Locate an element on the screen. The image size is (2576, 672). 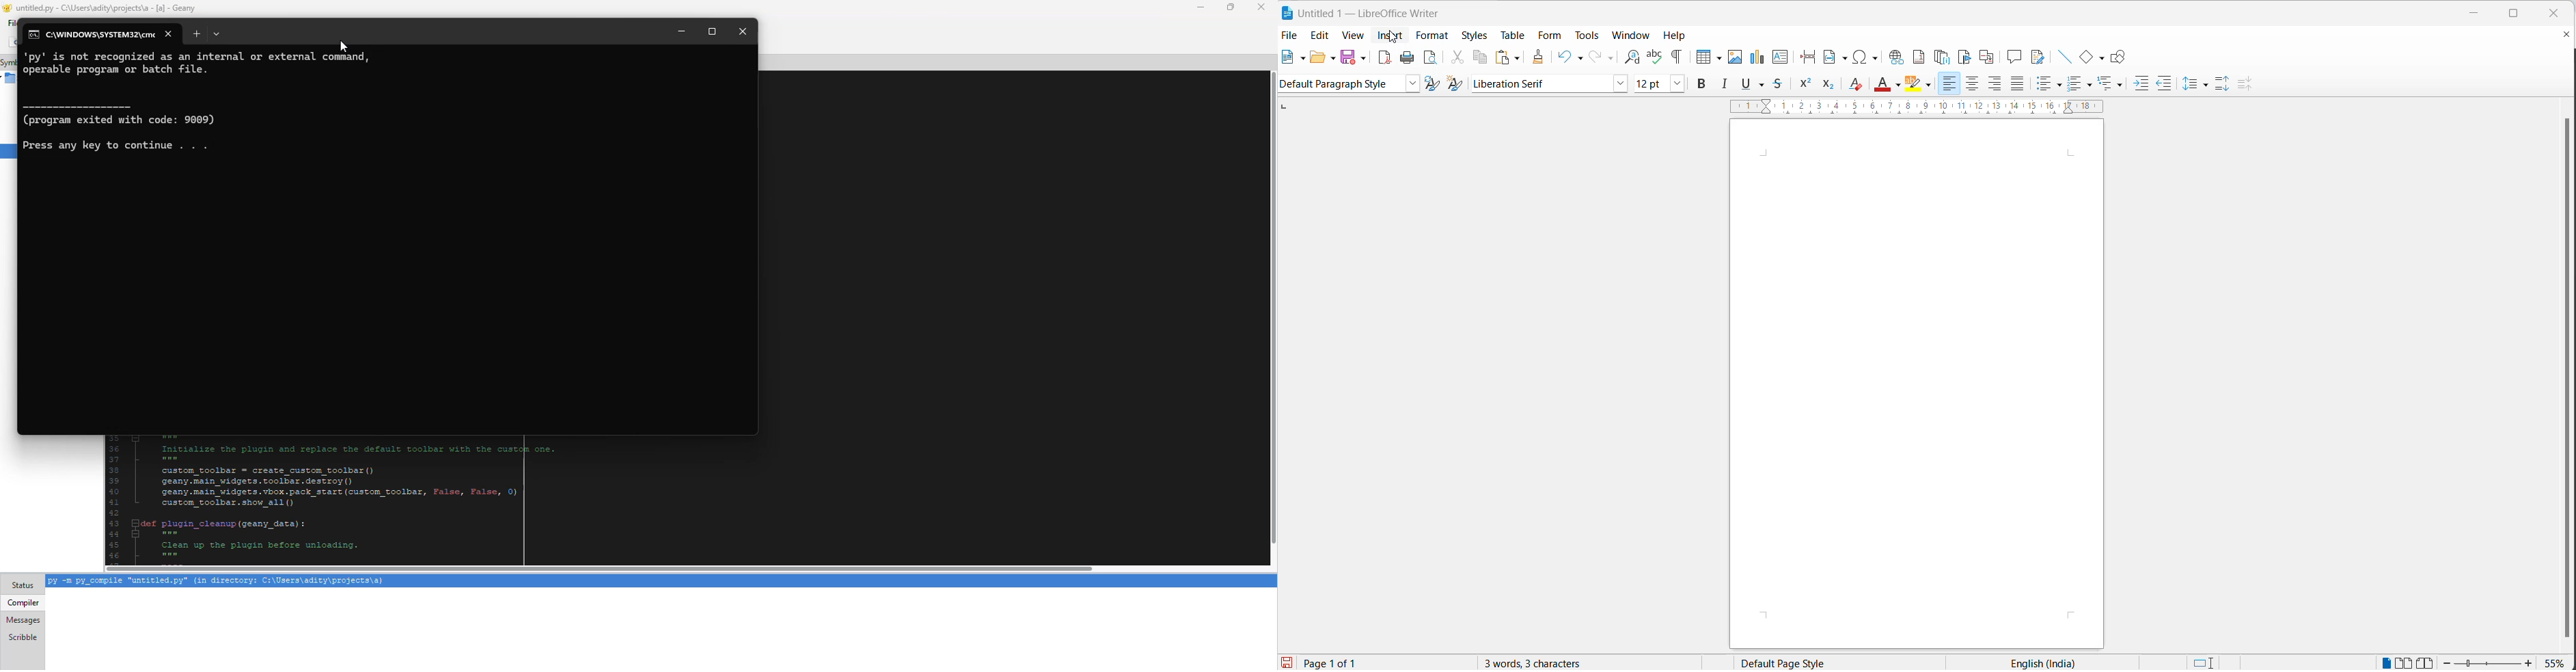
tools is located at coordinates (1585, 34).